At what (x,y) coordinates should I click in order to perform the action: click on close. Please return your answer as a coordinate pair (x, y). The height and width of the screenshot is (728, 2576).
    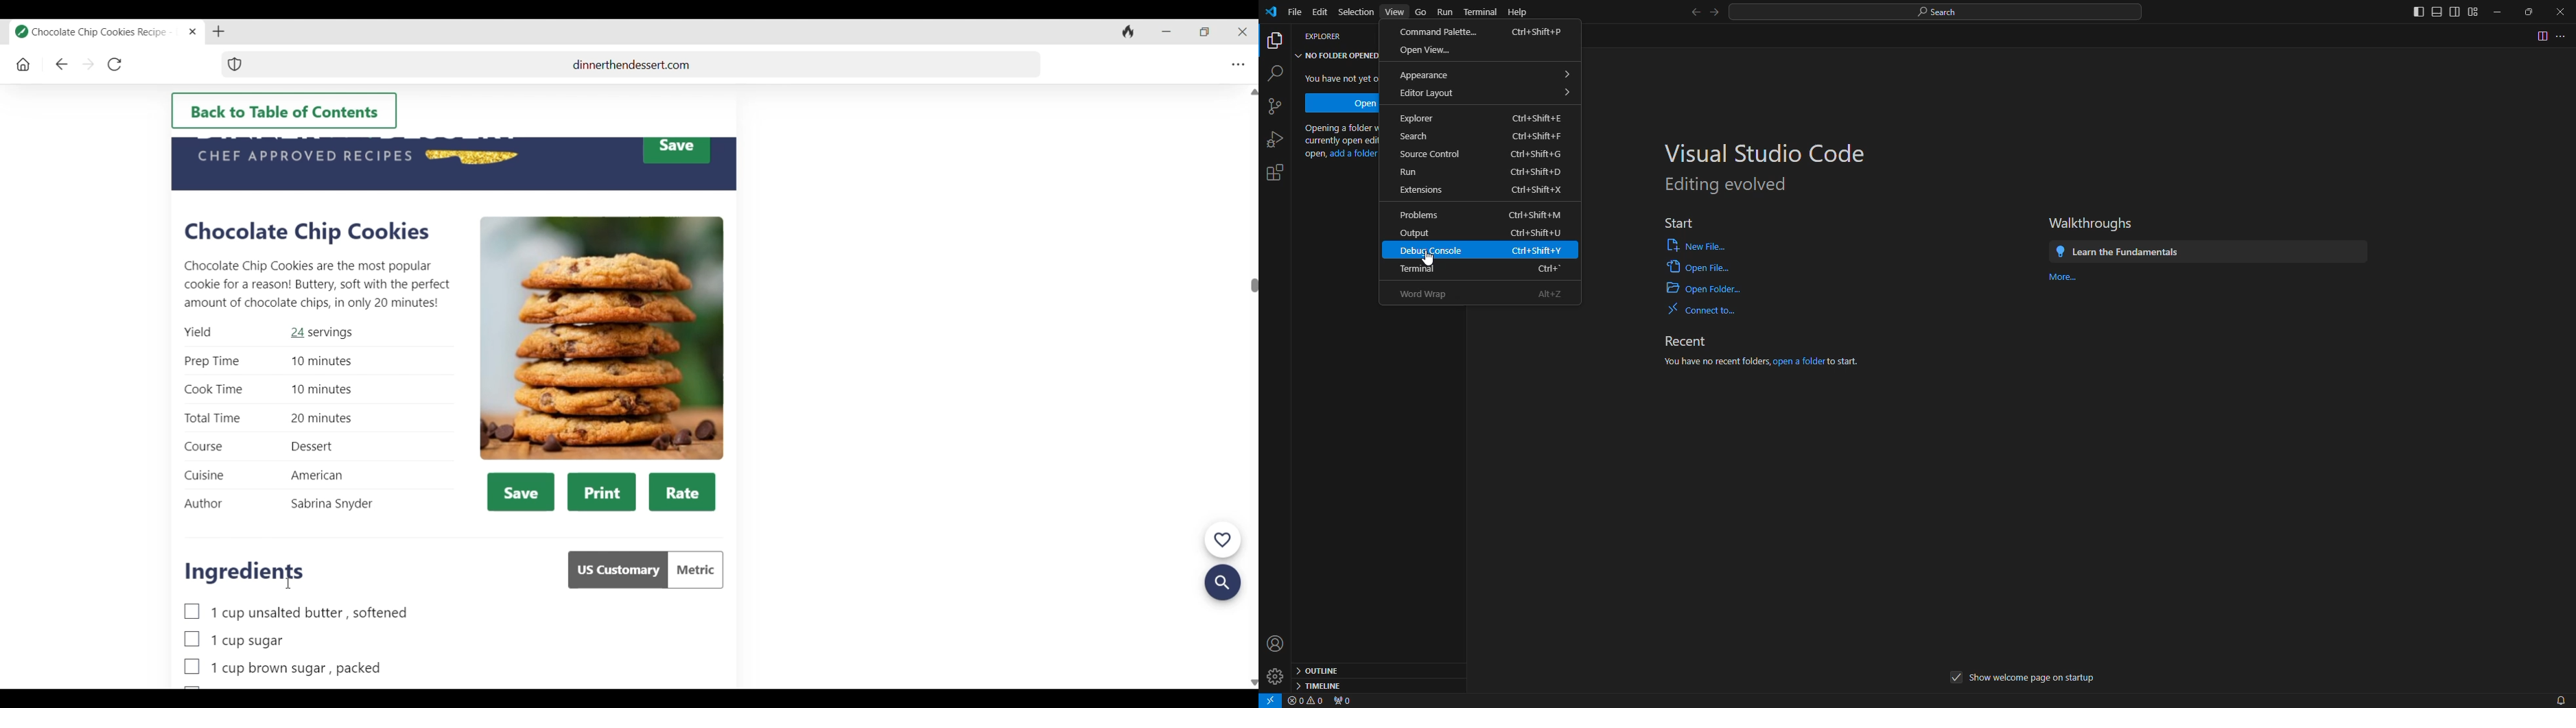
    Looking at the image, I should click on (2561, 12).